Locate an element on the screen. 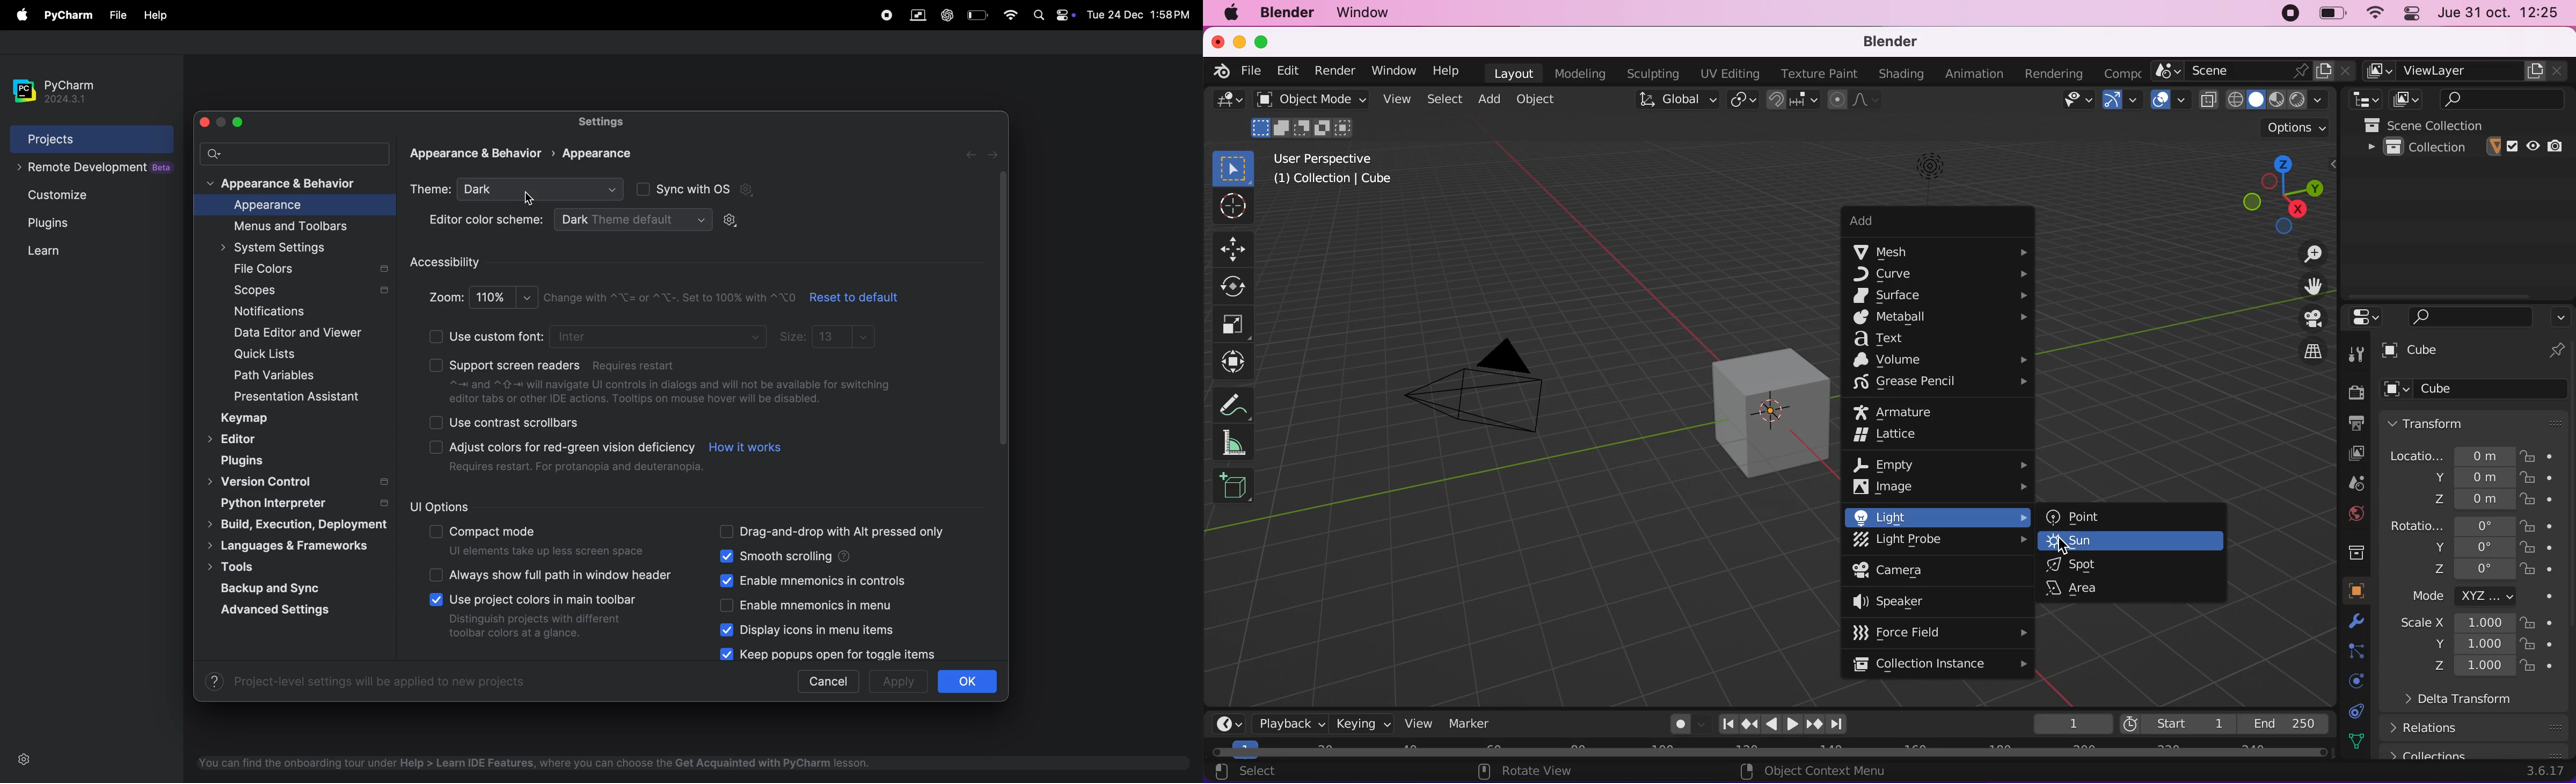 The image size is (2576, 784). Appearance & Behavior  is located at coordinates (479, 153).